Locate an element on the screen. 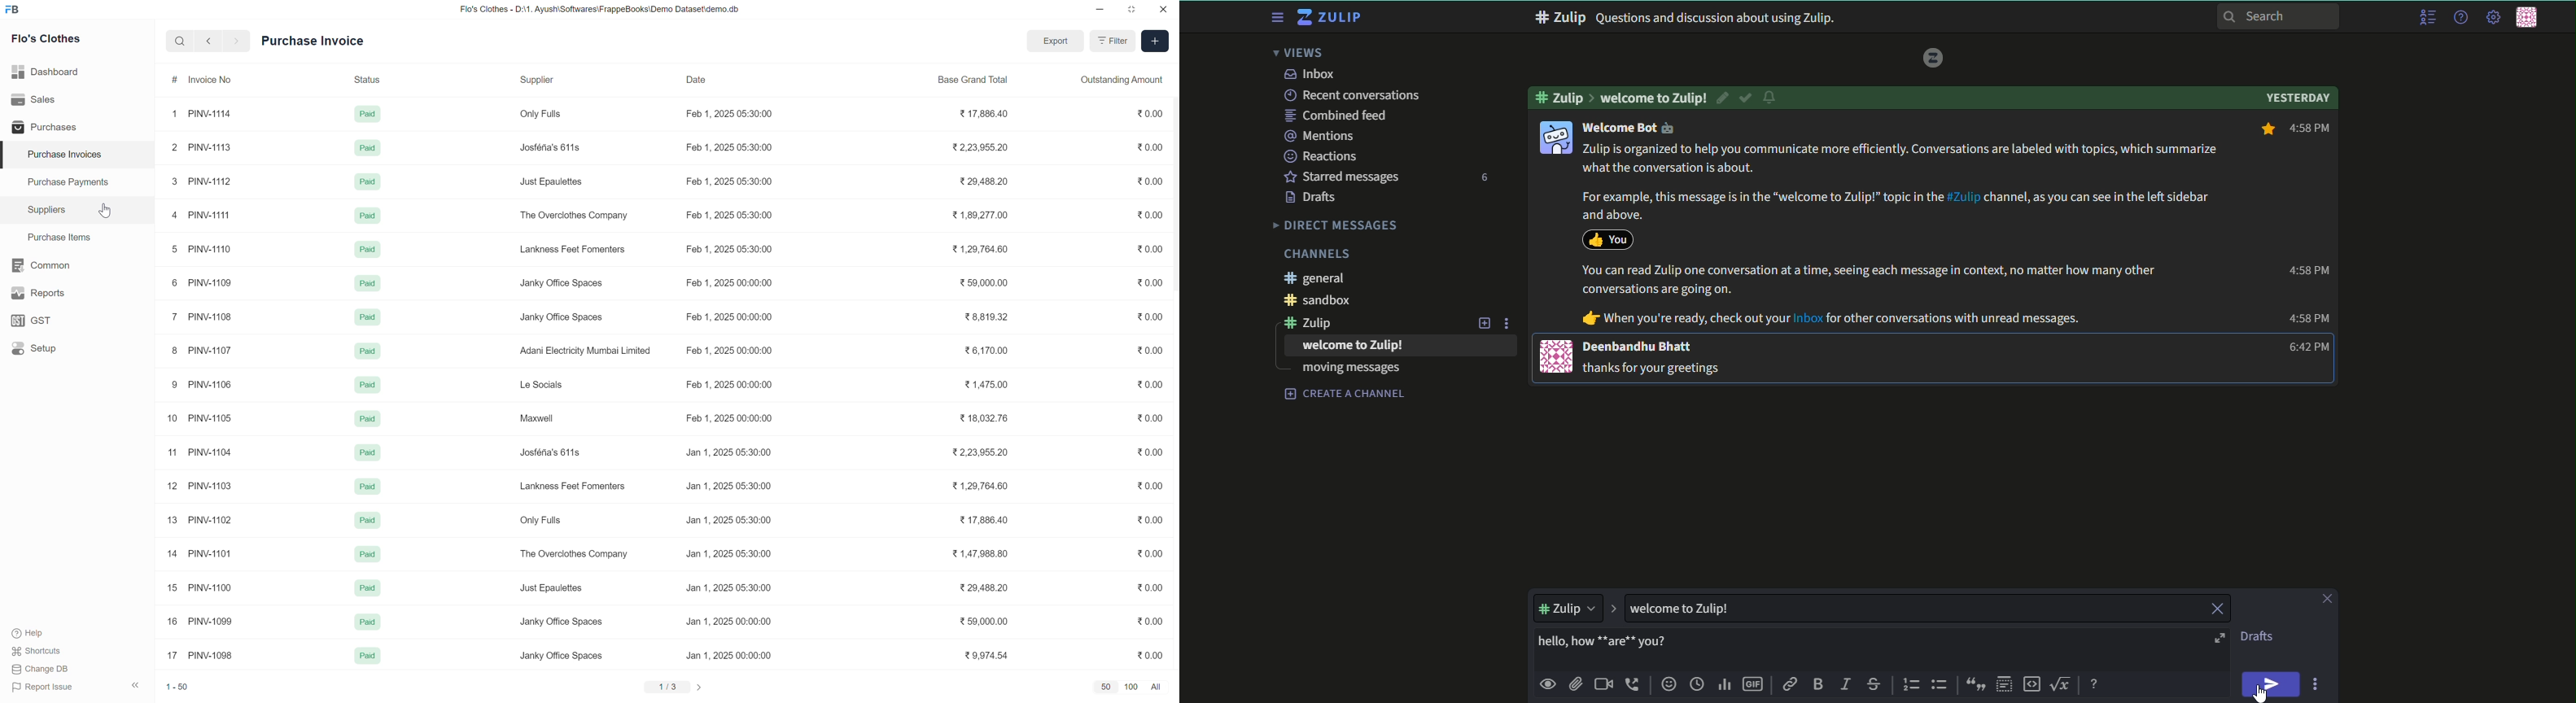 The image size is (2576, 728). Paid is located at coordinates (367, 622).